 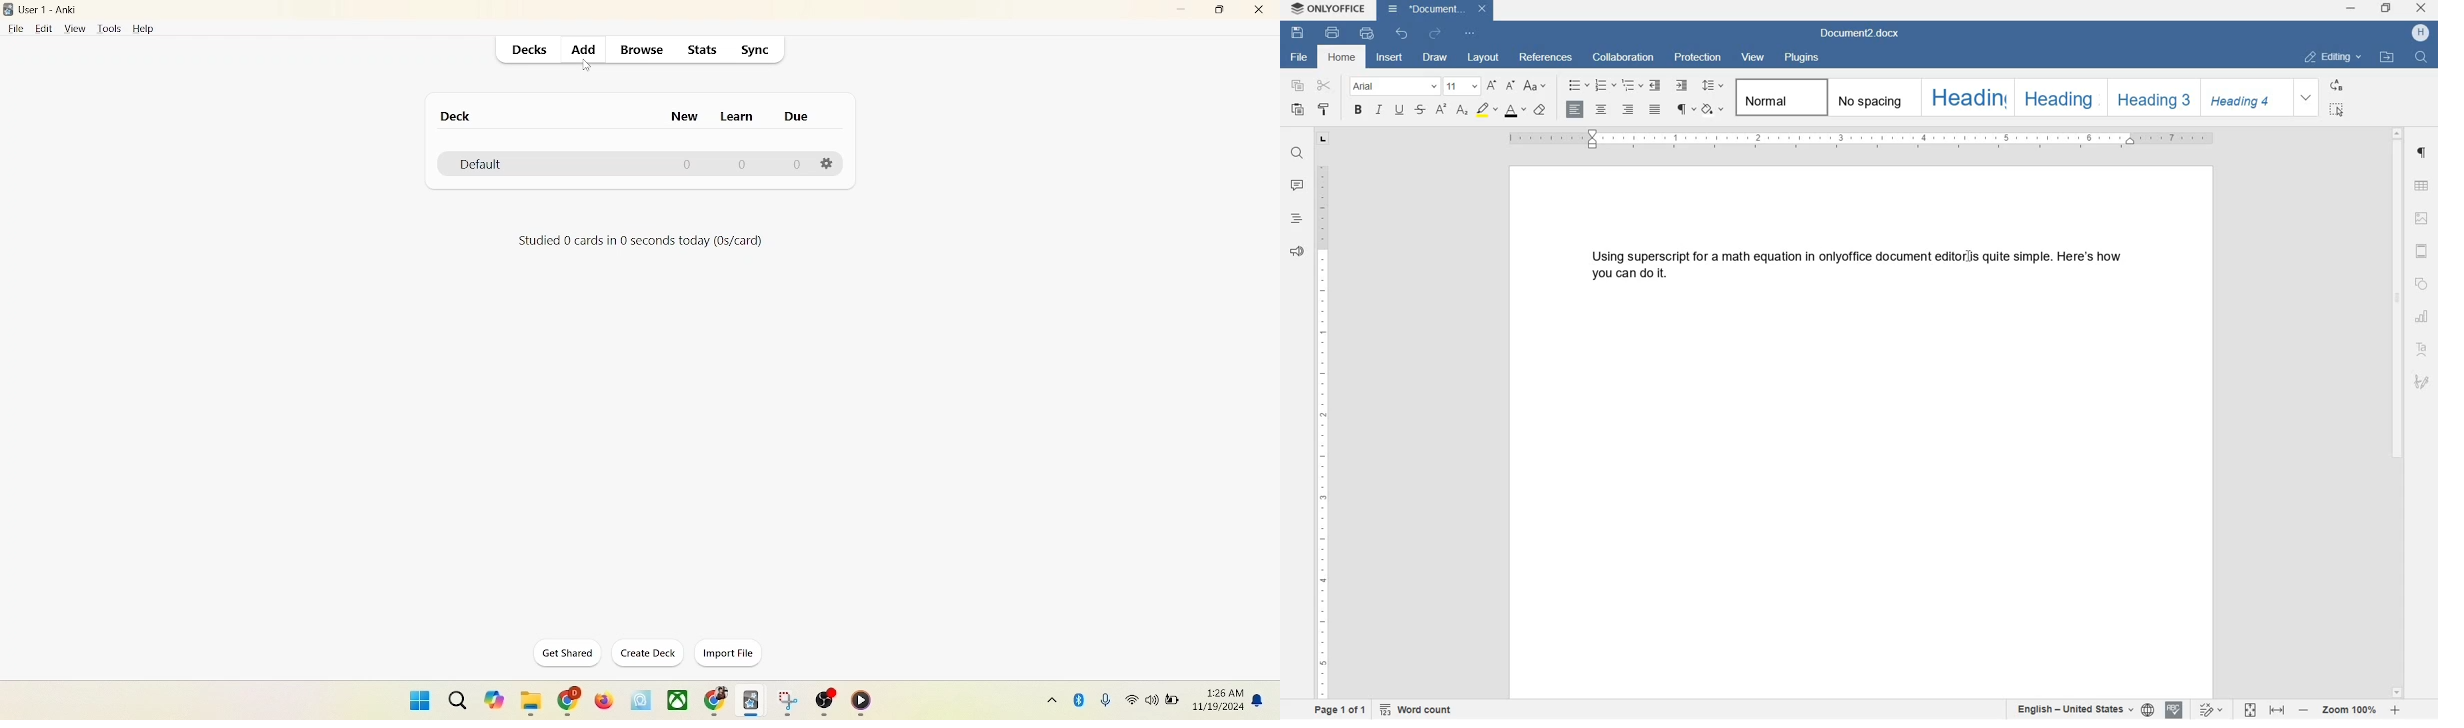 What do you see at coordinates (1379, 112) in the screenshot?
I see `italic` at bounding box center [1379, 112].